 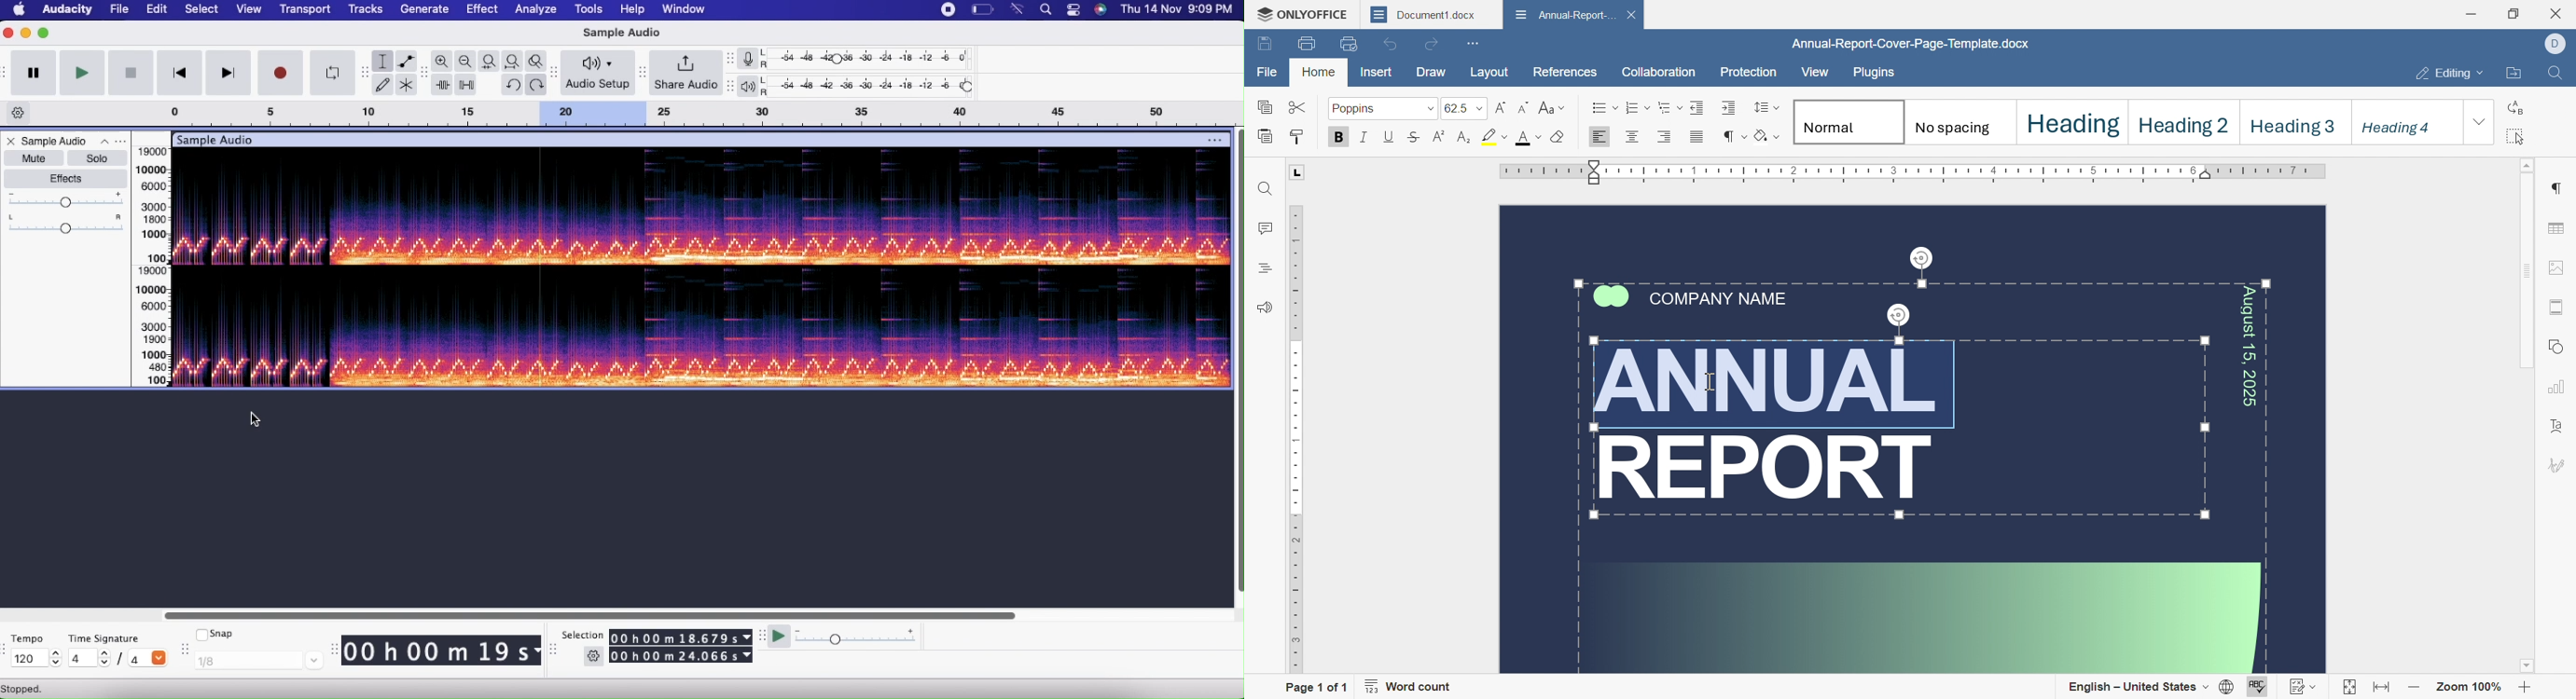 I want to click on Fit selection to width, so click(x=490, y=61).